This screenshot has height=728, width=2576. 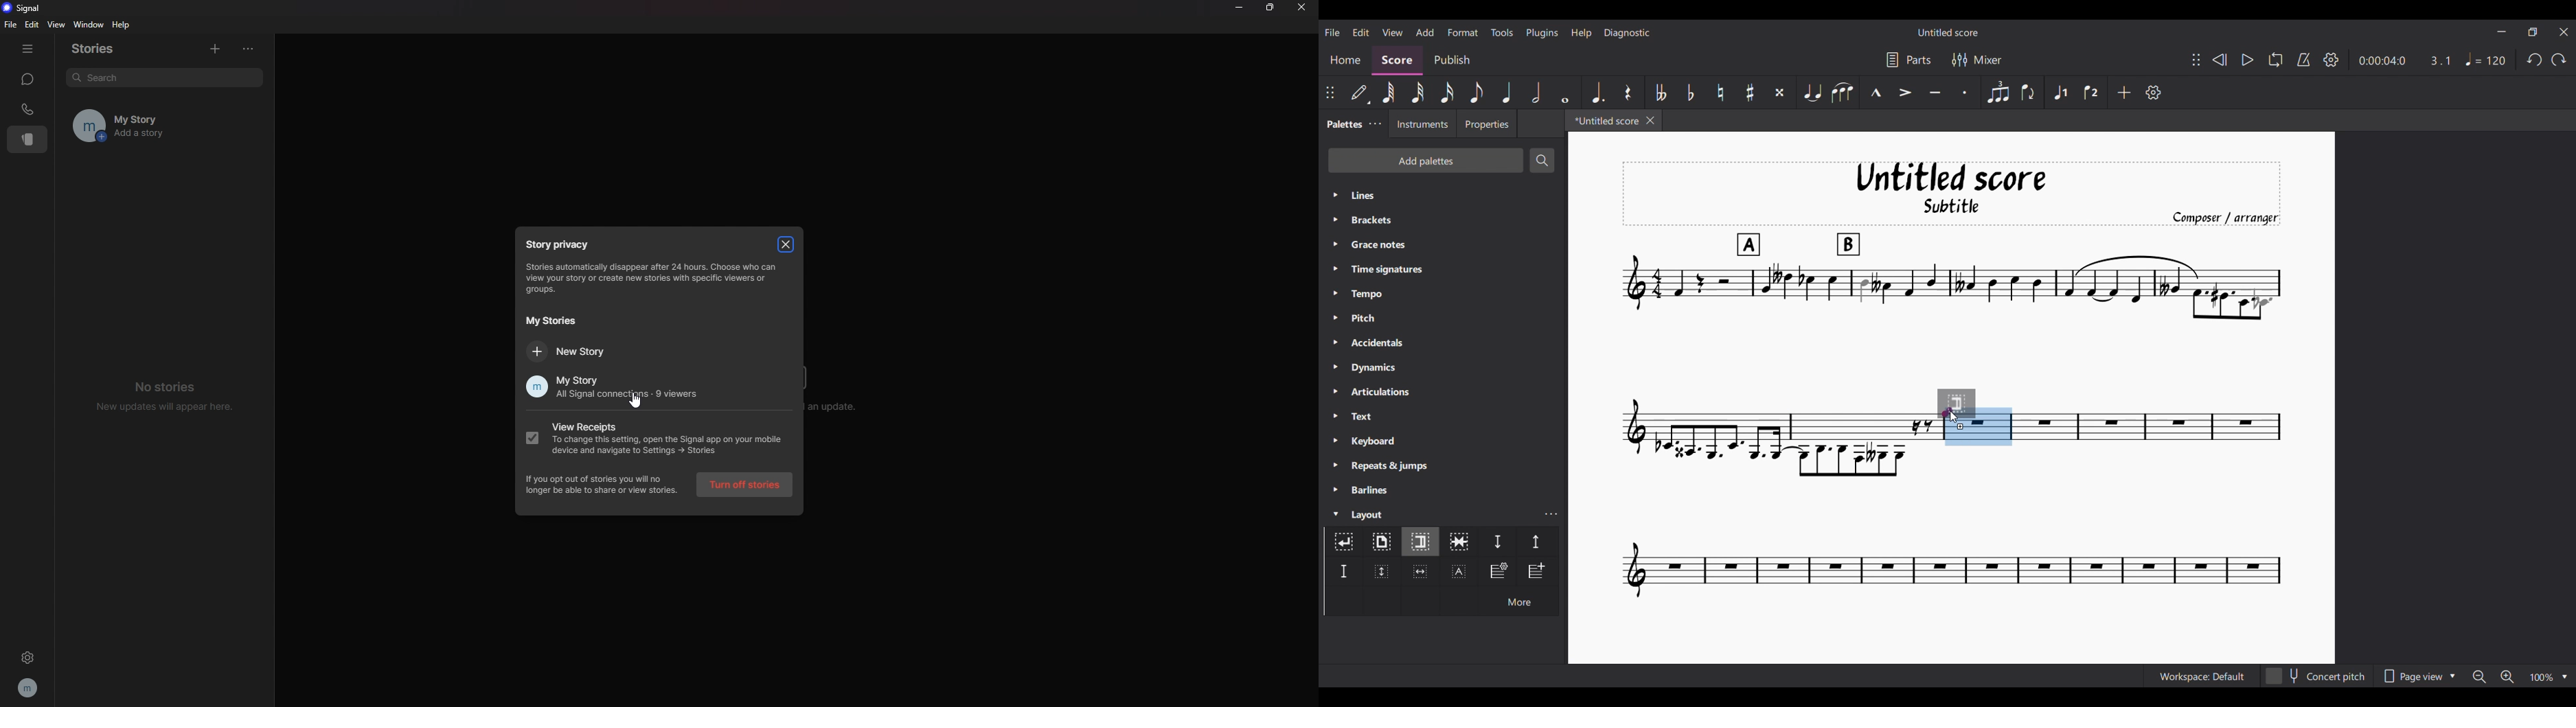 What do you see at coordinates (2059, 92) in the screenshot?
I see `Voice 1` at bounding box center [2059, 92].